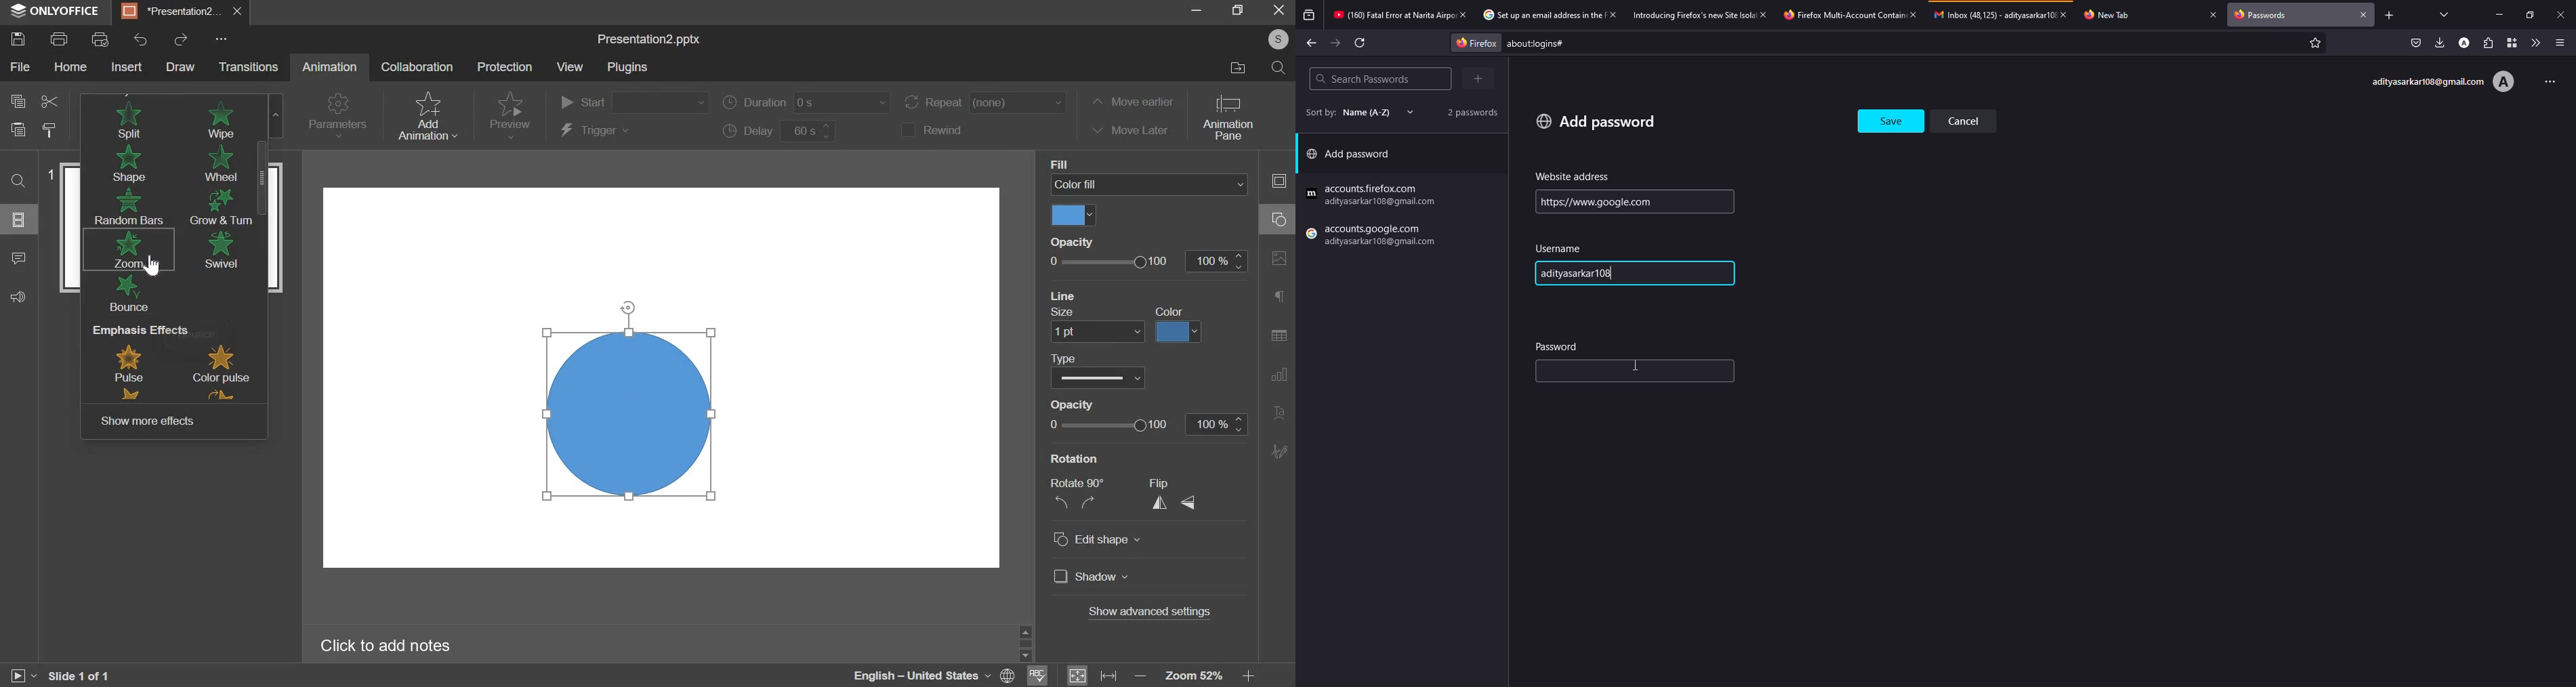 The width and height of the screenshot is (2576, 700). Describe the element at coordinates (1192, 676) in the screenshot. I see `zoom` at that location.